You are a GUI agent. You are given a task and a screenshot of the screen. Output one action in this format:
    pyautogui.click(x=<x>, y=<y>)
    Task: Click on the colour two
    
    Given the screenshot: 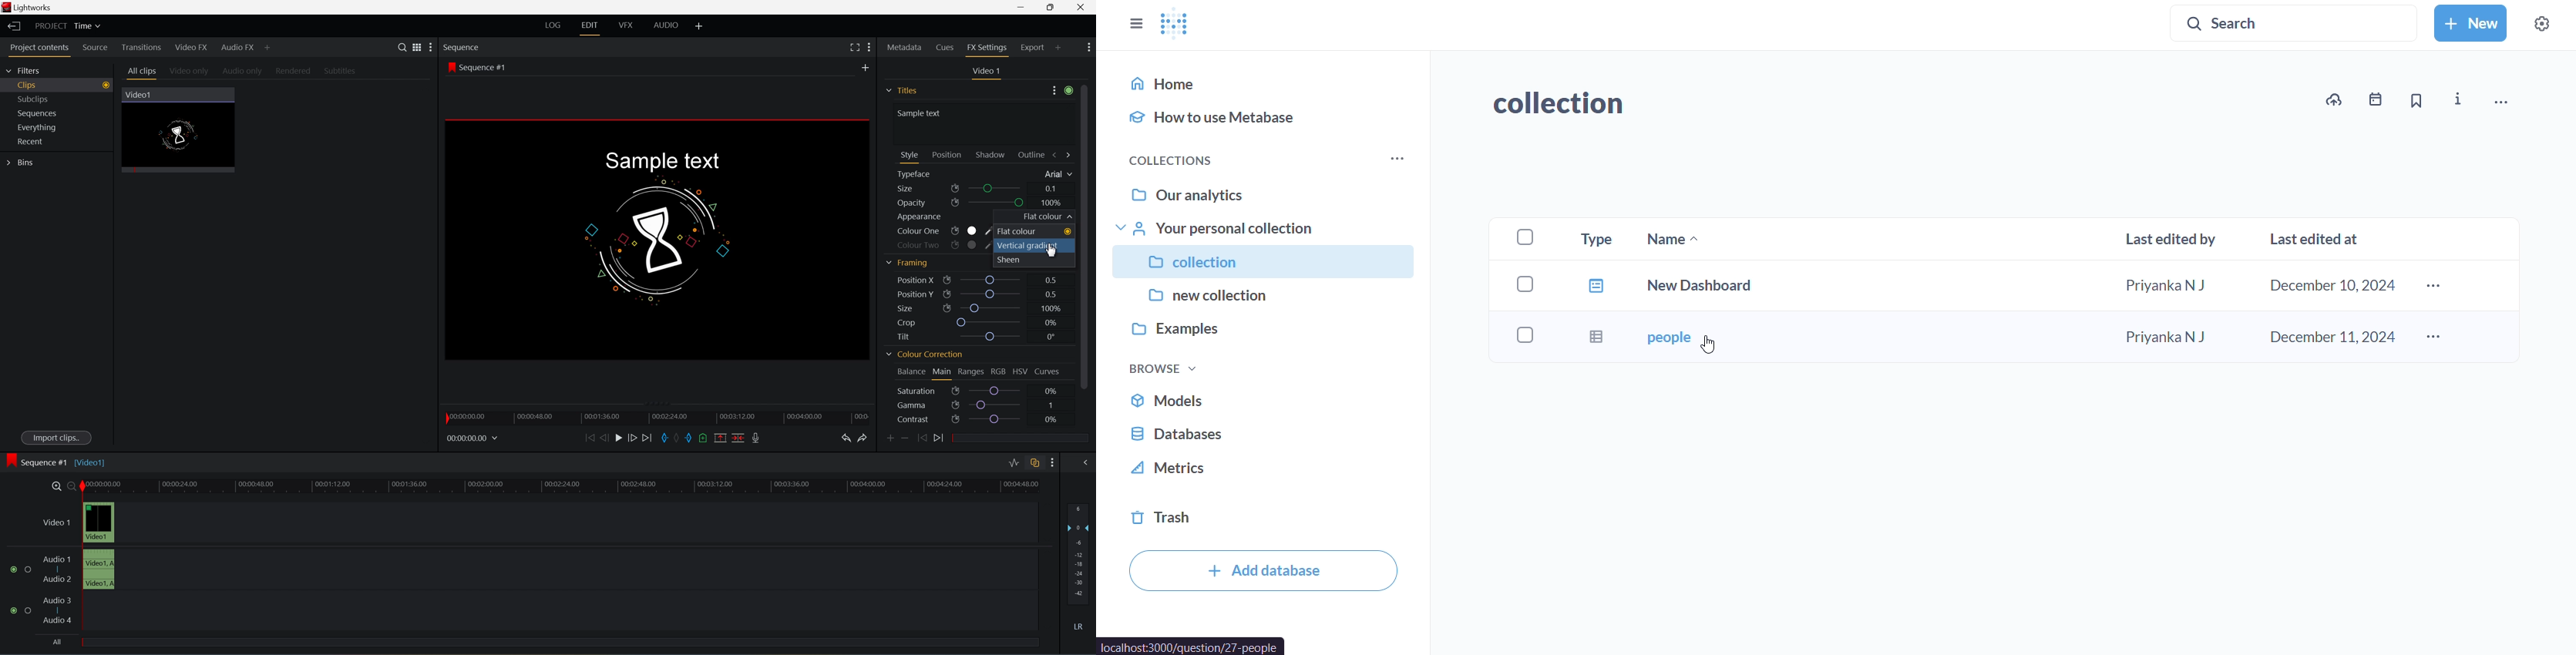 What is the action you would take?
    pyautogui.click(x=939, y=244)
    